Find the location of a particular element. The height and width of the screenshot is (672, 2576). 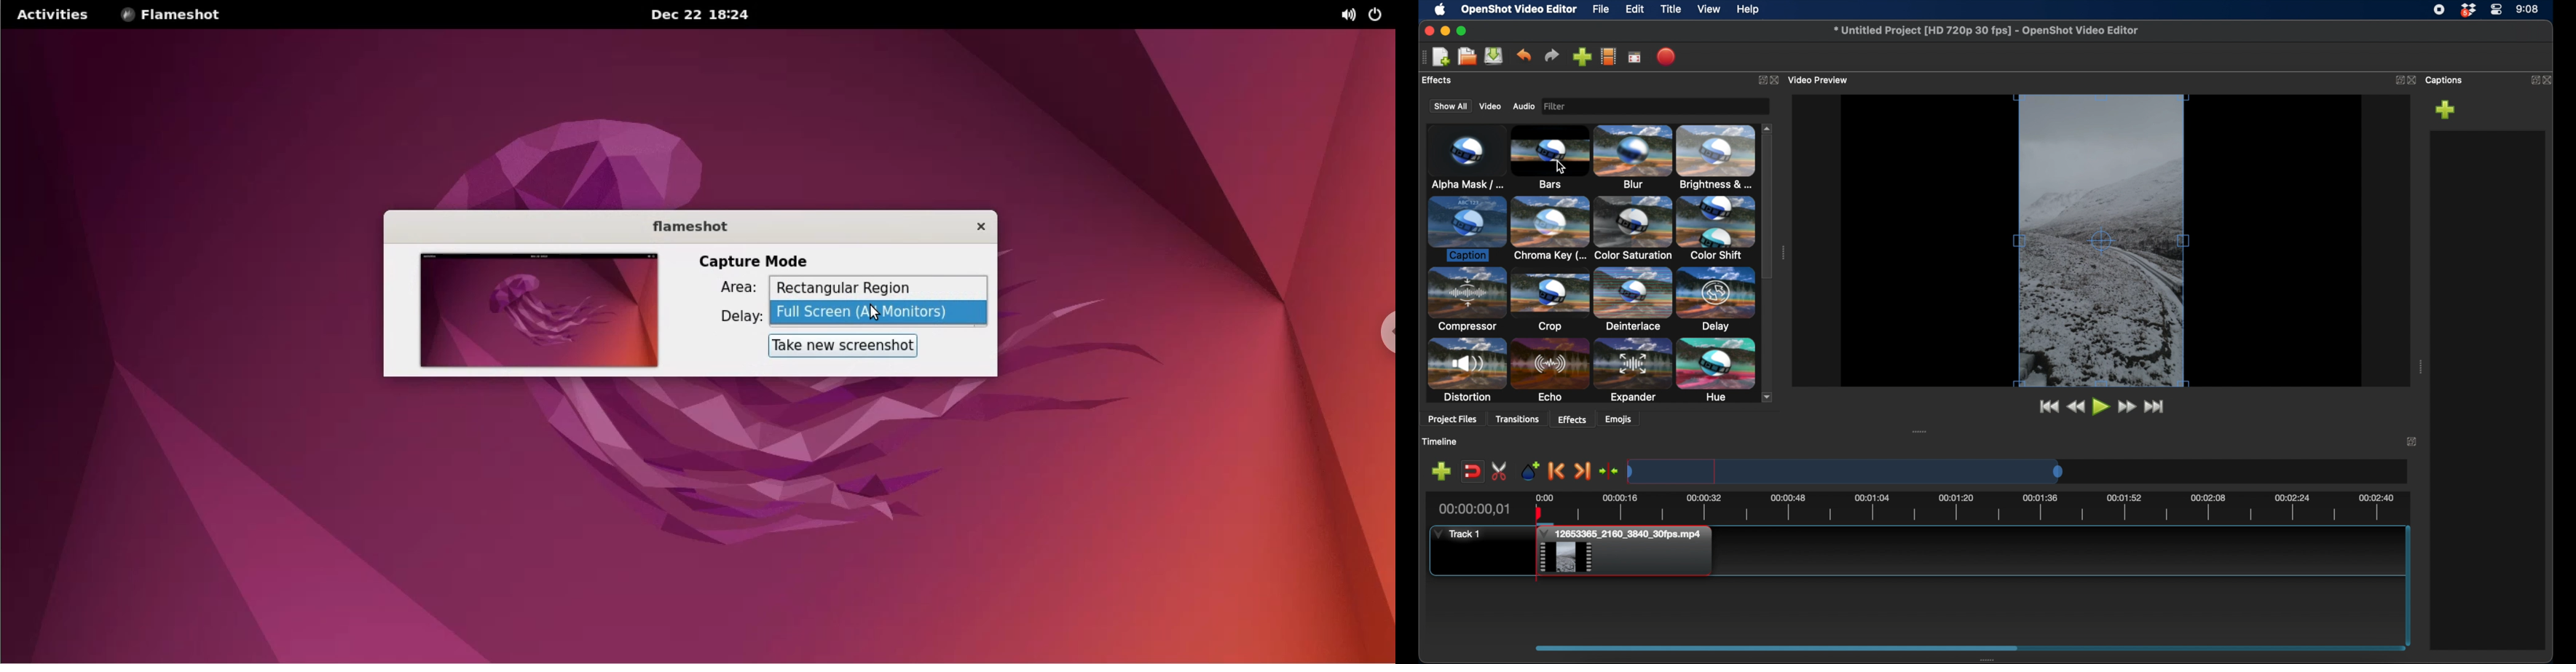

scroll box is located at coordinates (1768, 207).